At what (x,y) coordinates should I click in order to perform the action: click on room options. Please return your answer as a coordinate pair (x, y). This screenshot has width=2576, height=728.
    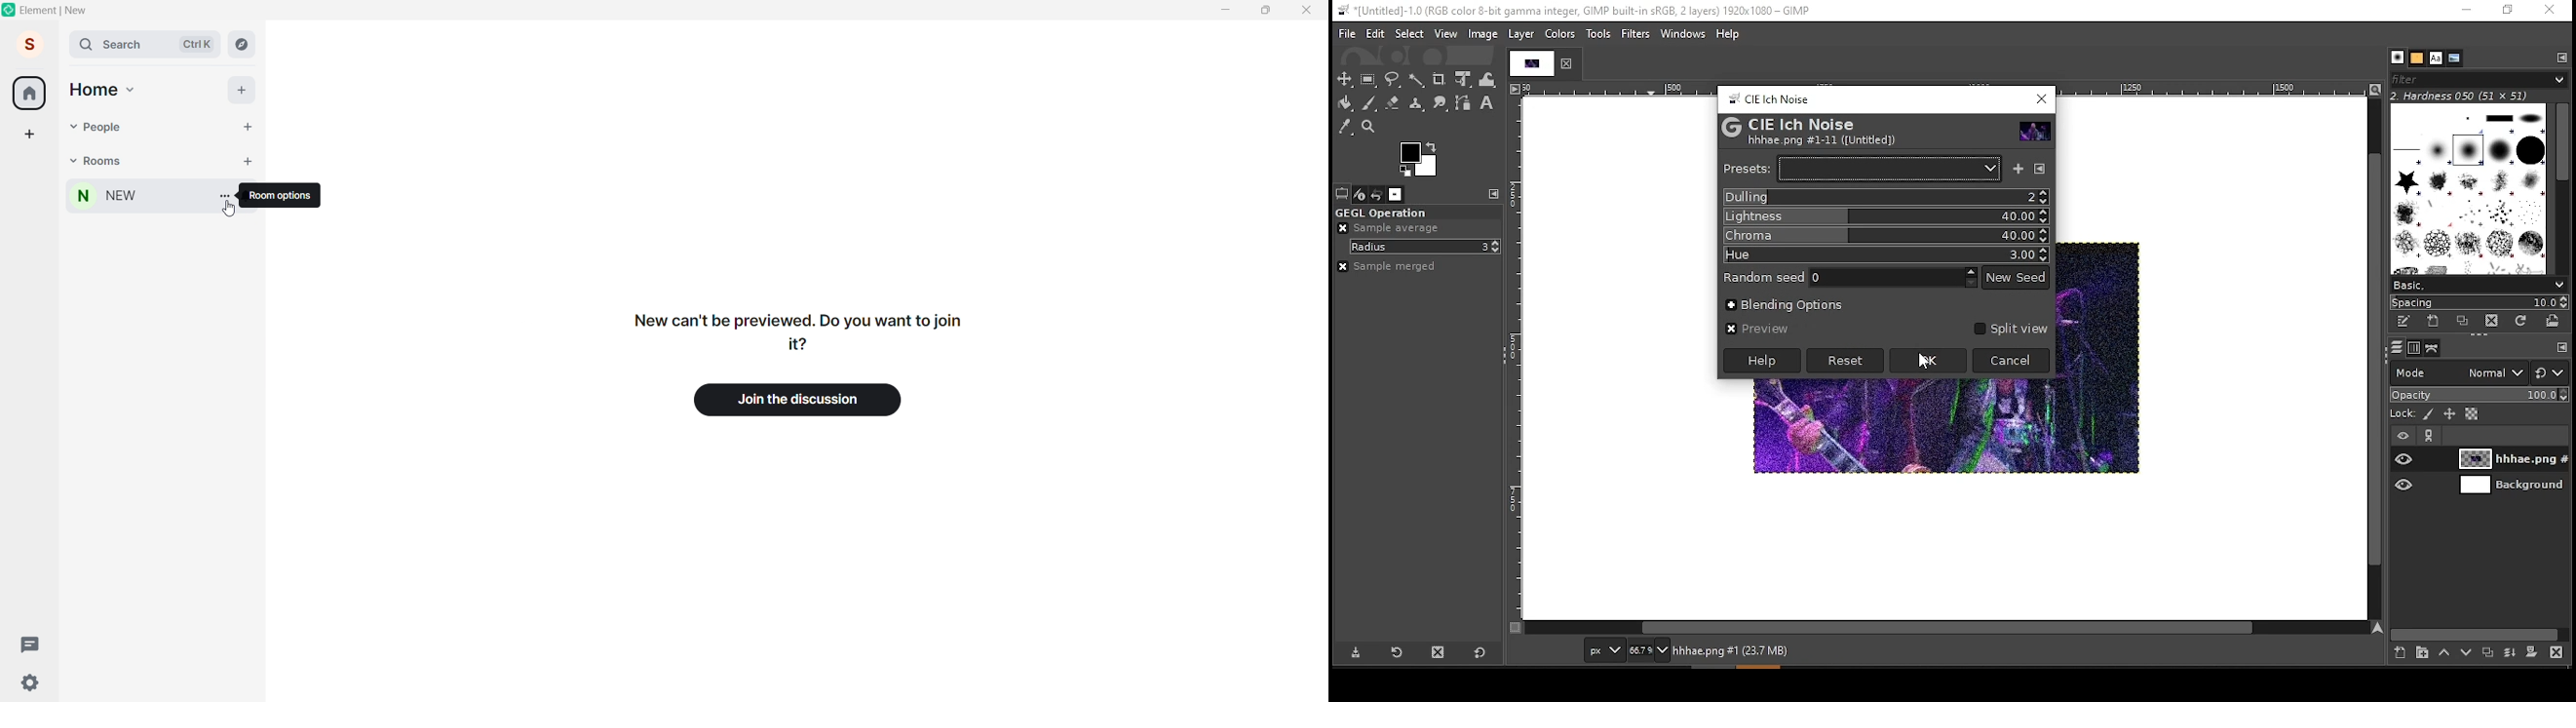
    Looking at the image, I should click on (281, 195).